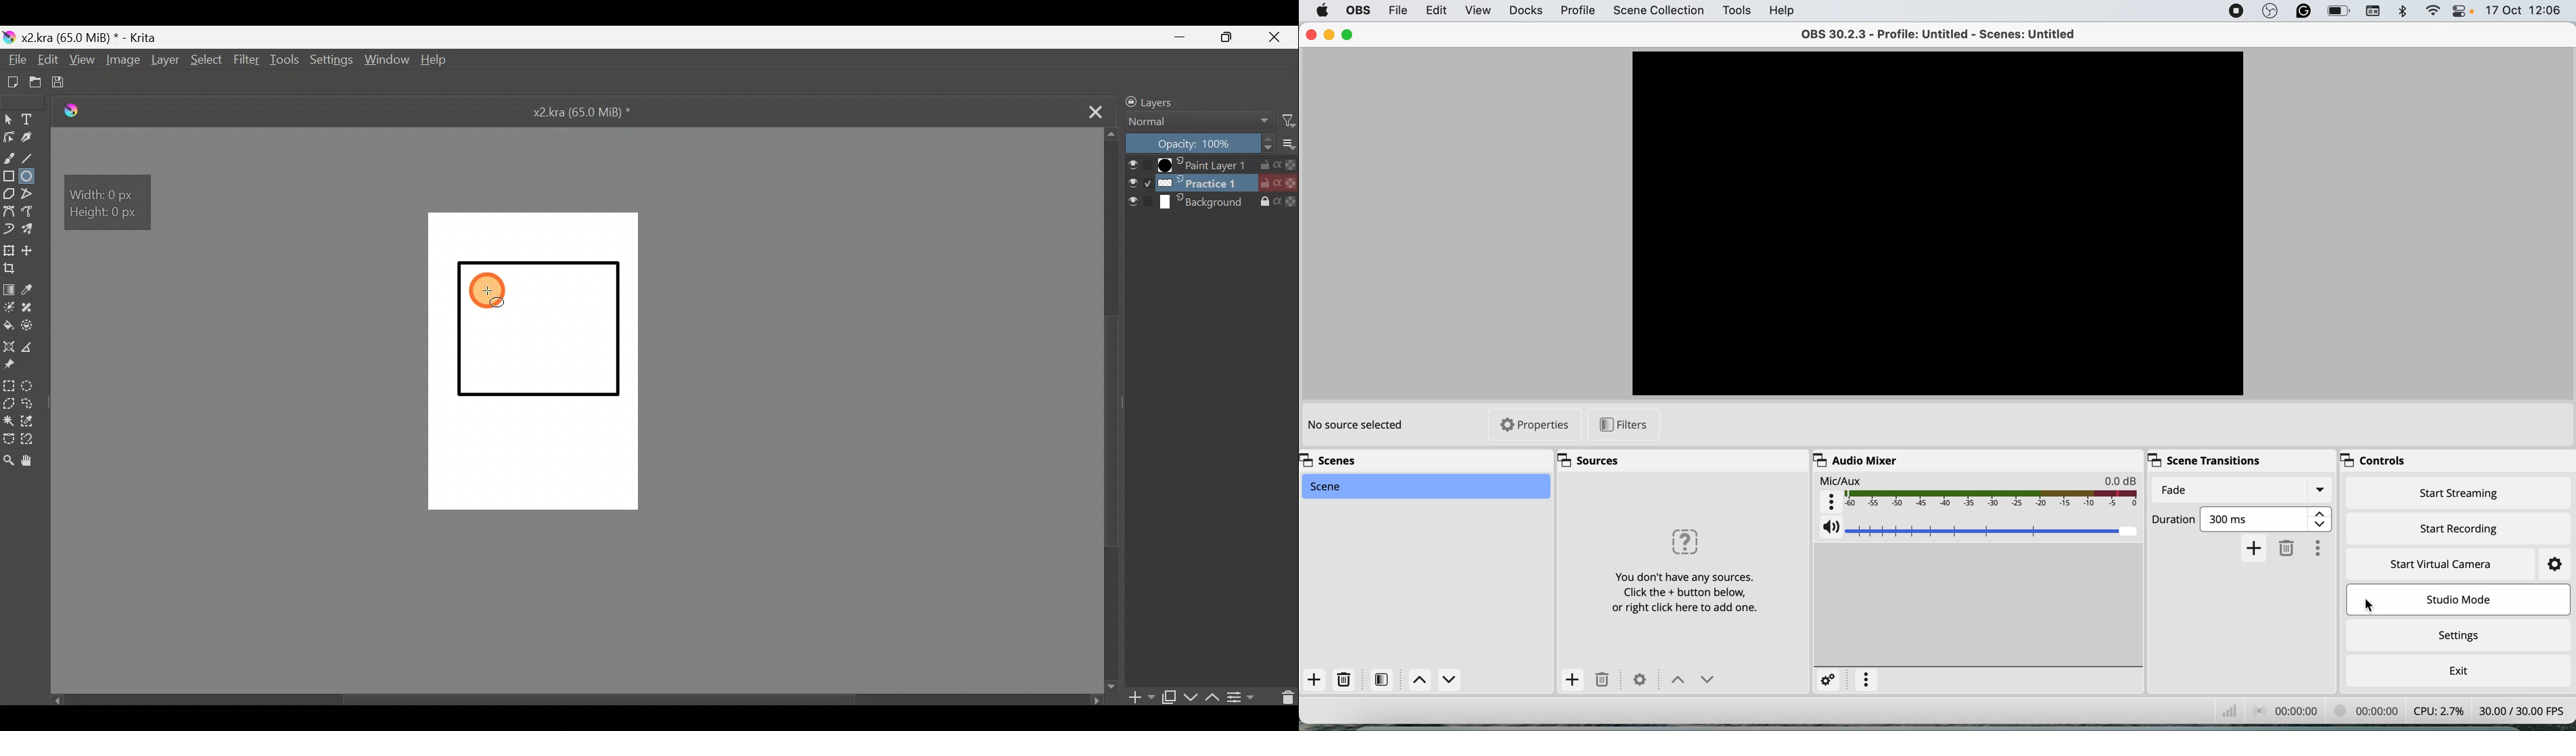  I want to click on Logo, so click(80, 111).